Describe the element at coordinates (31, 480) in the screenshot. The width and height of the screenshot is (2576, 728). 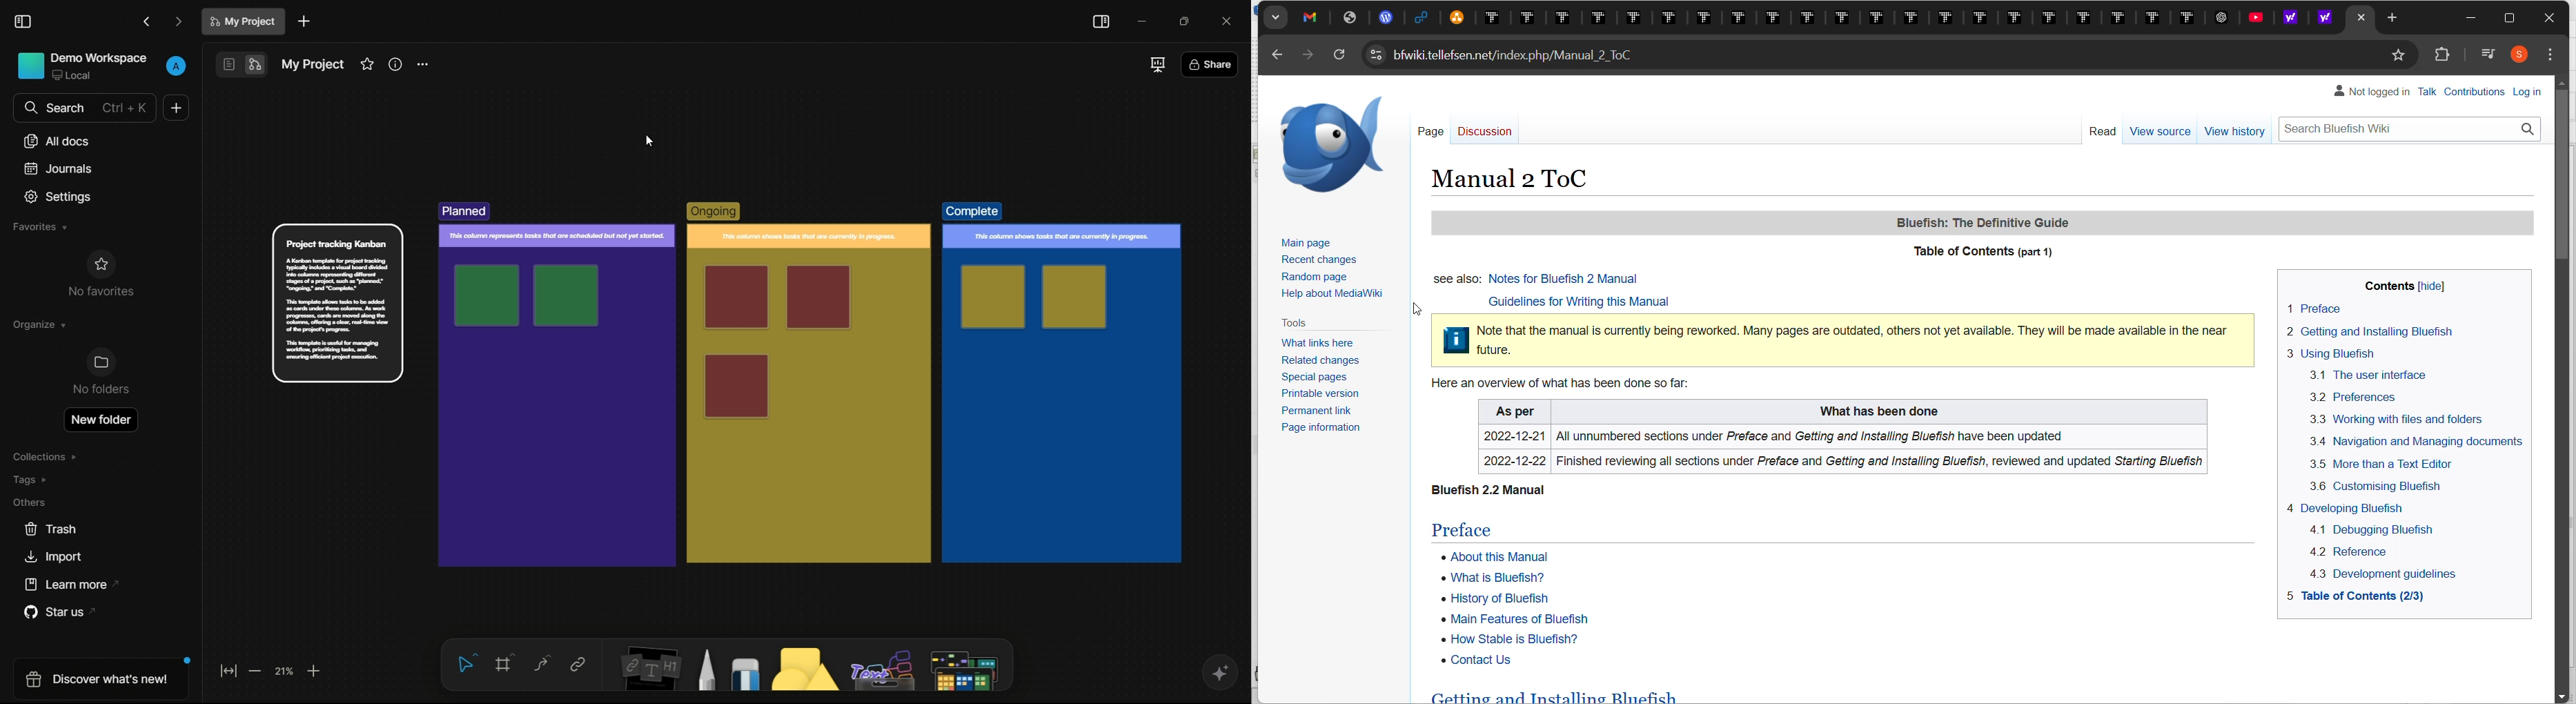
I see `tags` at that location.